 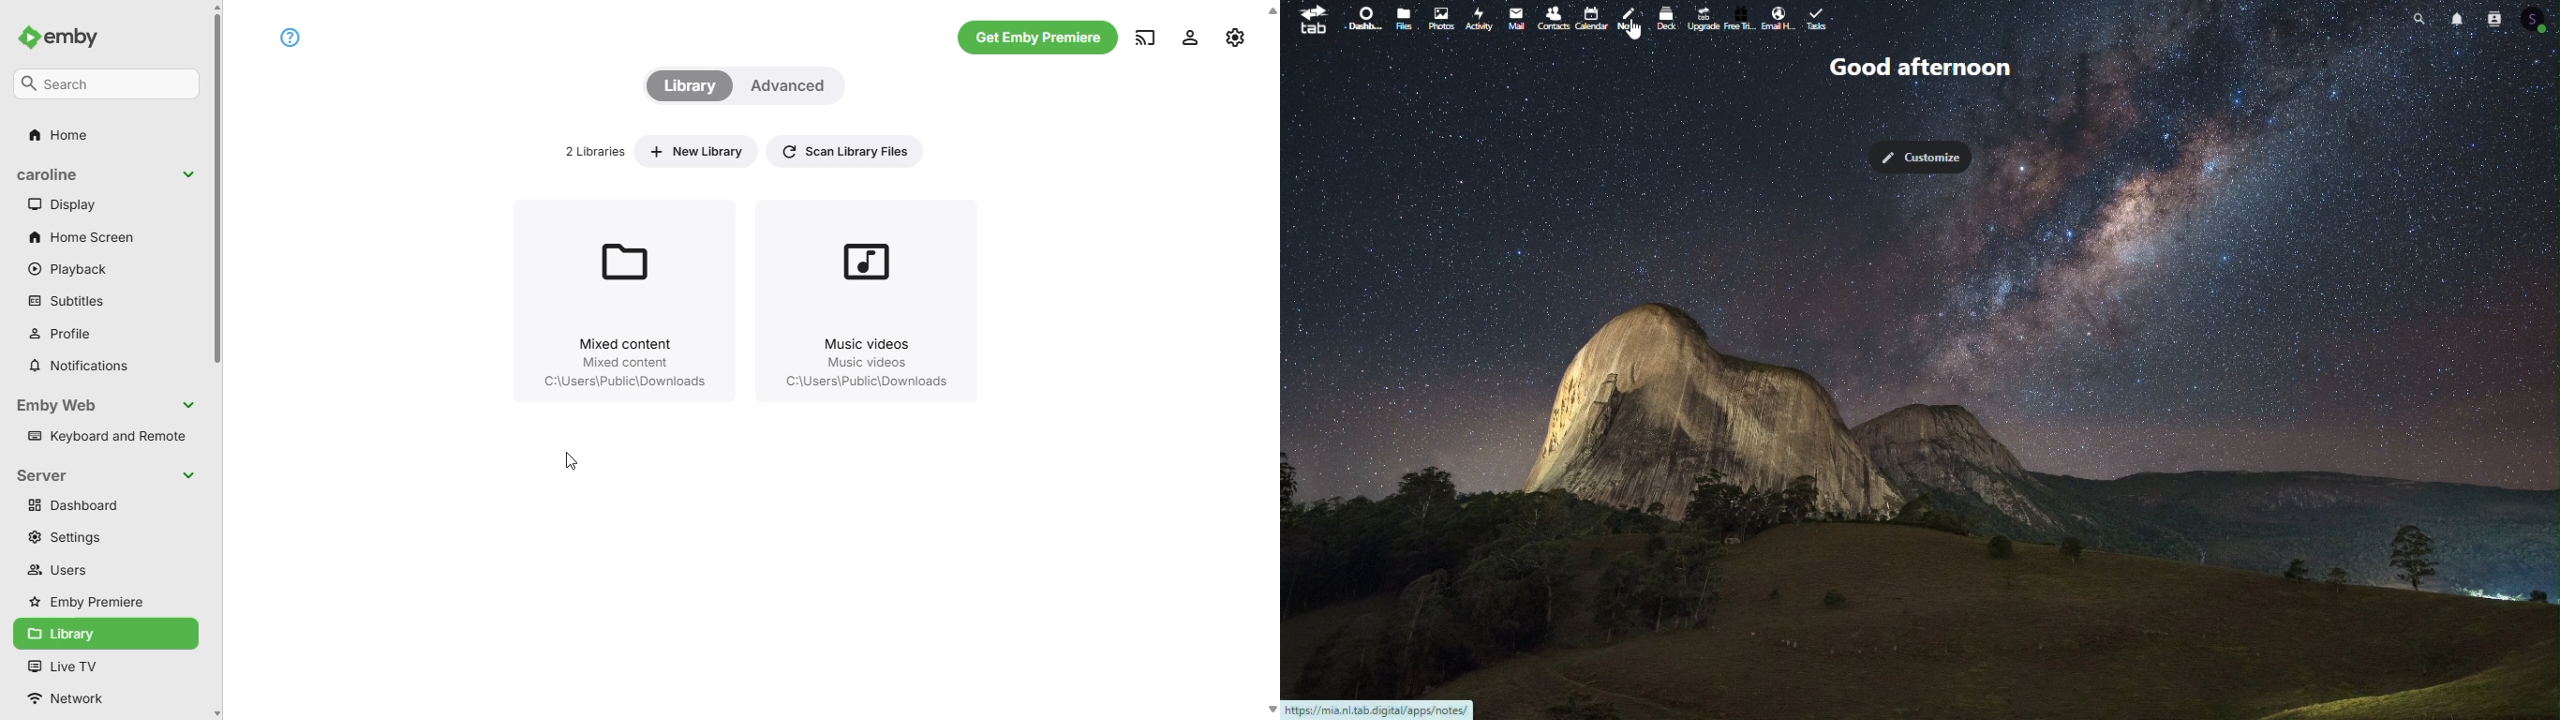 What do you see at coordinates (62, 538) in the screenshot?
I see `settings` at bounding box center [62, 538].